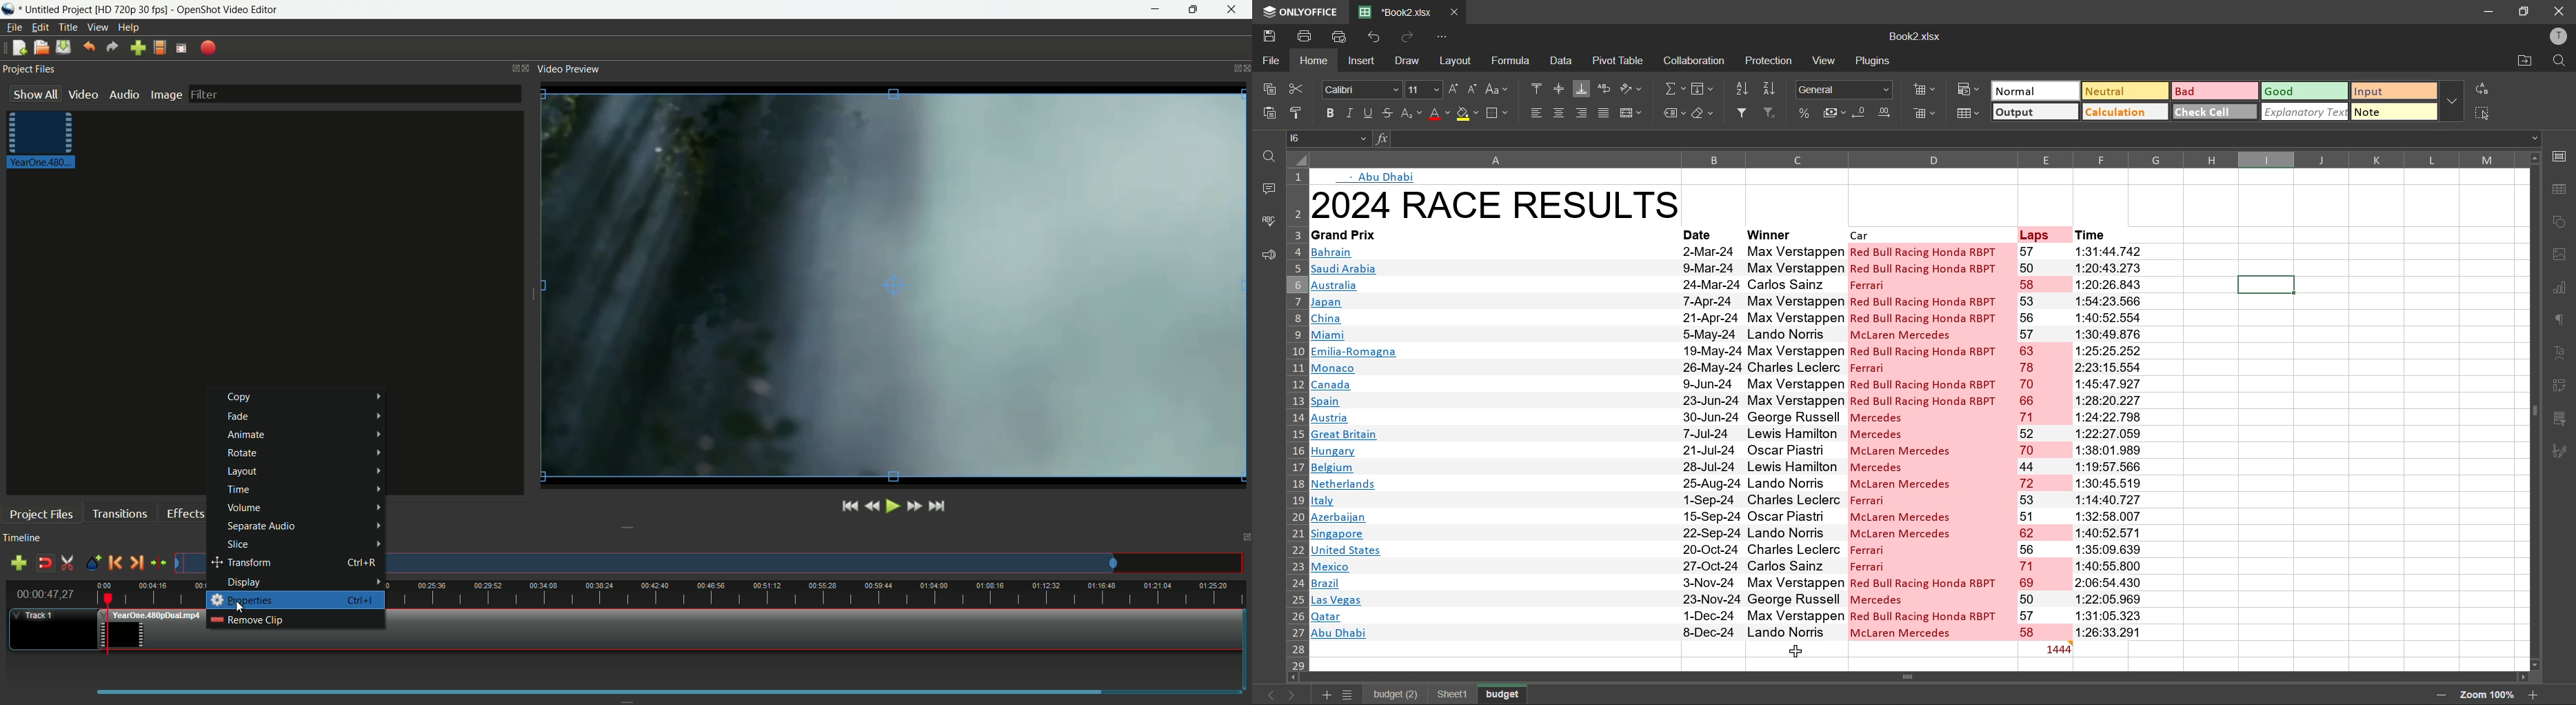 This screenshot has width=2576, height=728. What do you see at coordinates (1496, 204) in the screenshot?
I see `title` at bounding box center [1496, 204].